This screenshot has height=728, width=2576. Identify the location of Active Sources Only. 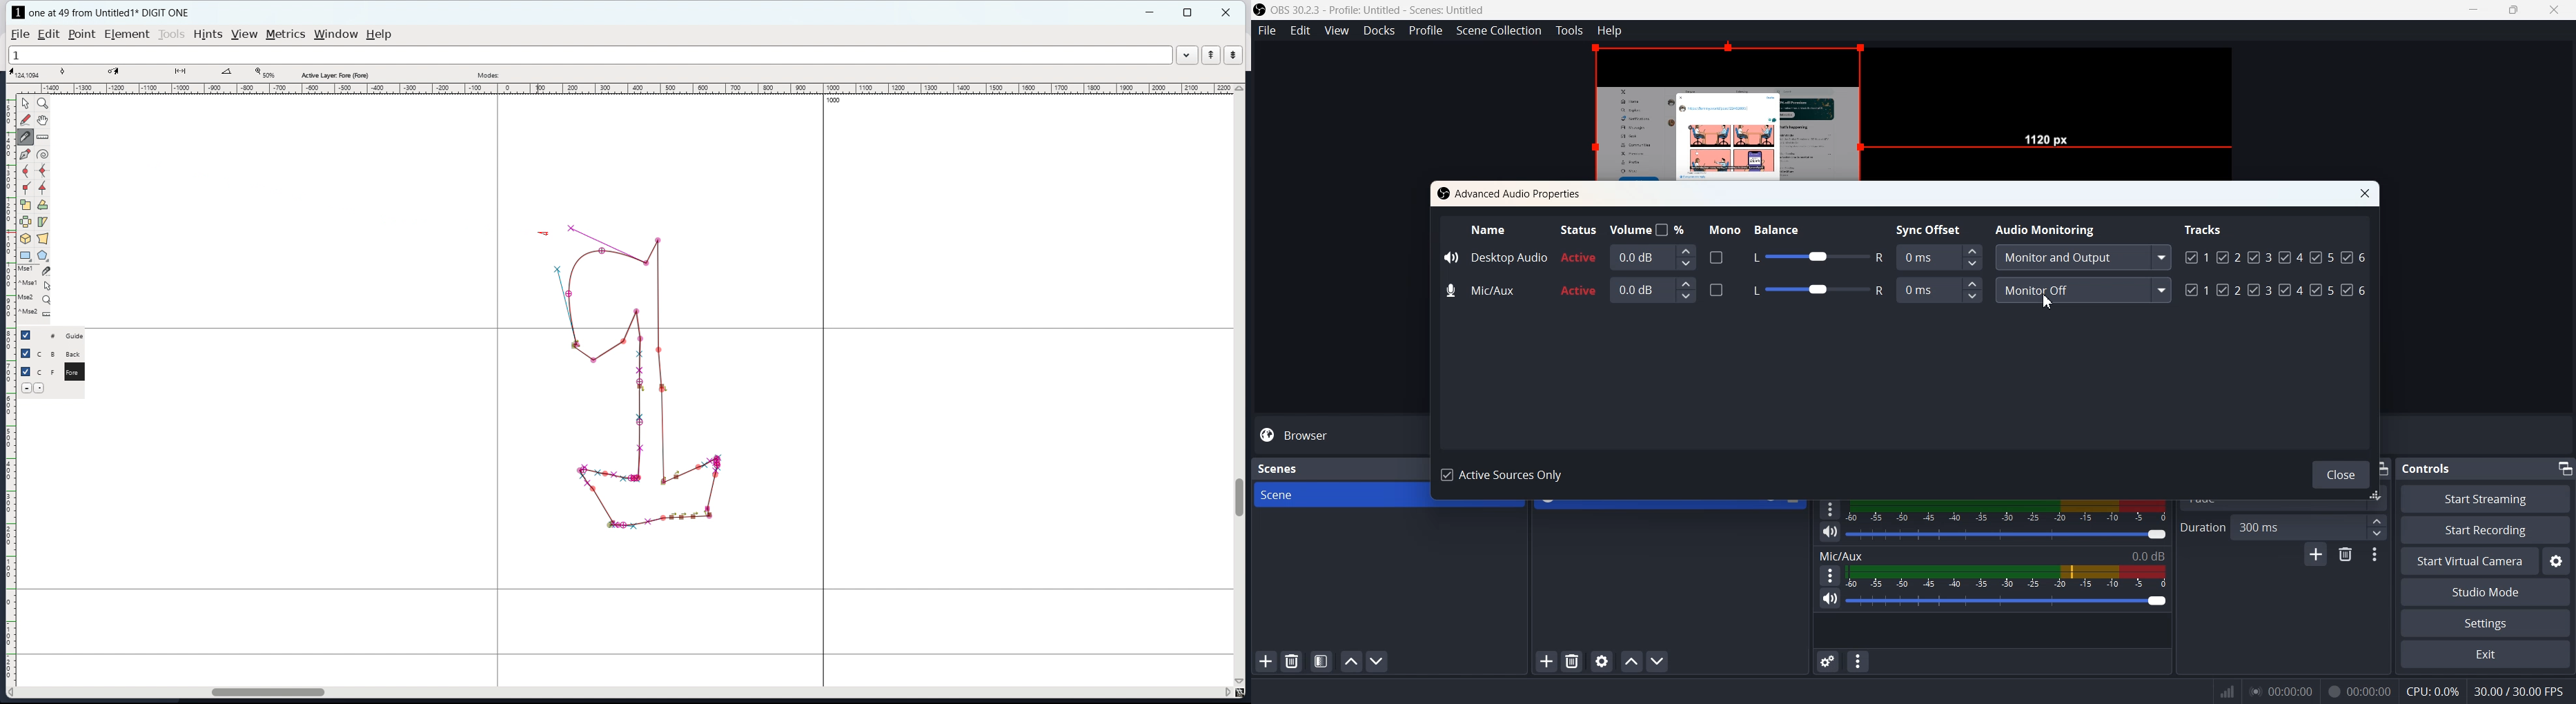
(1506, 476).